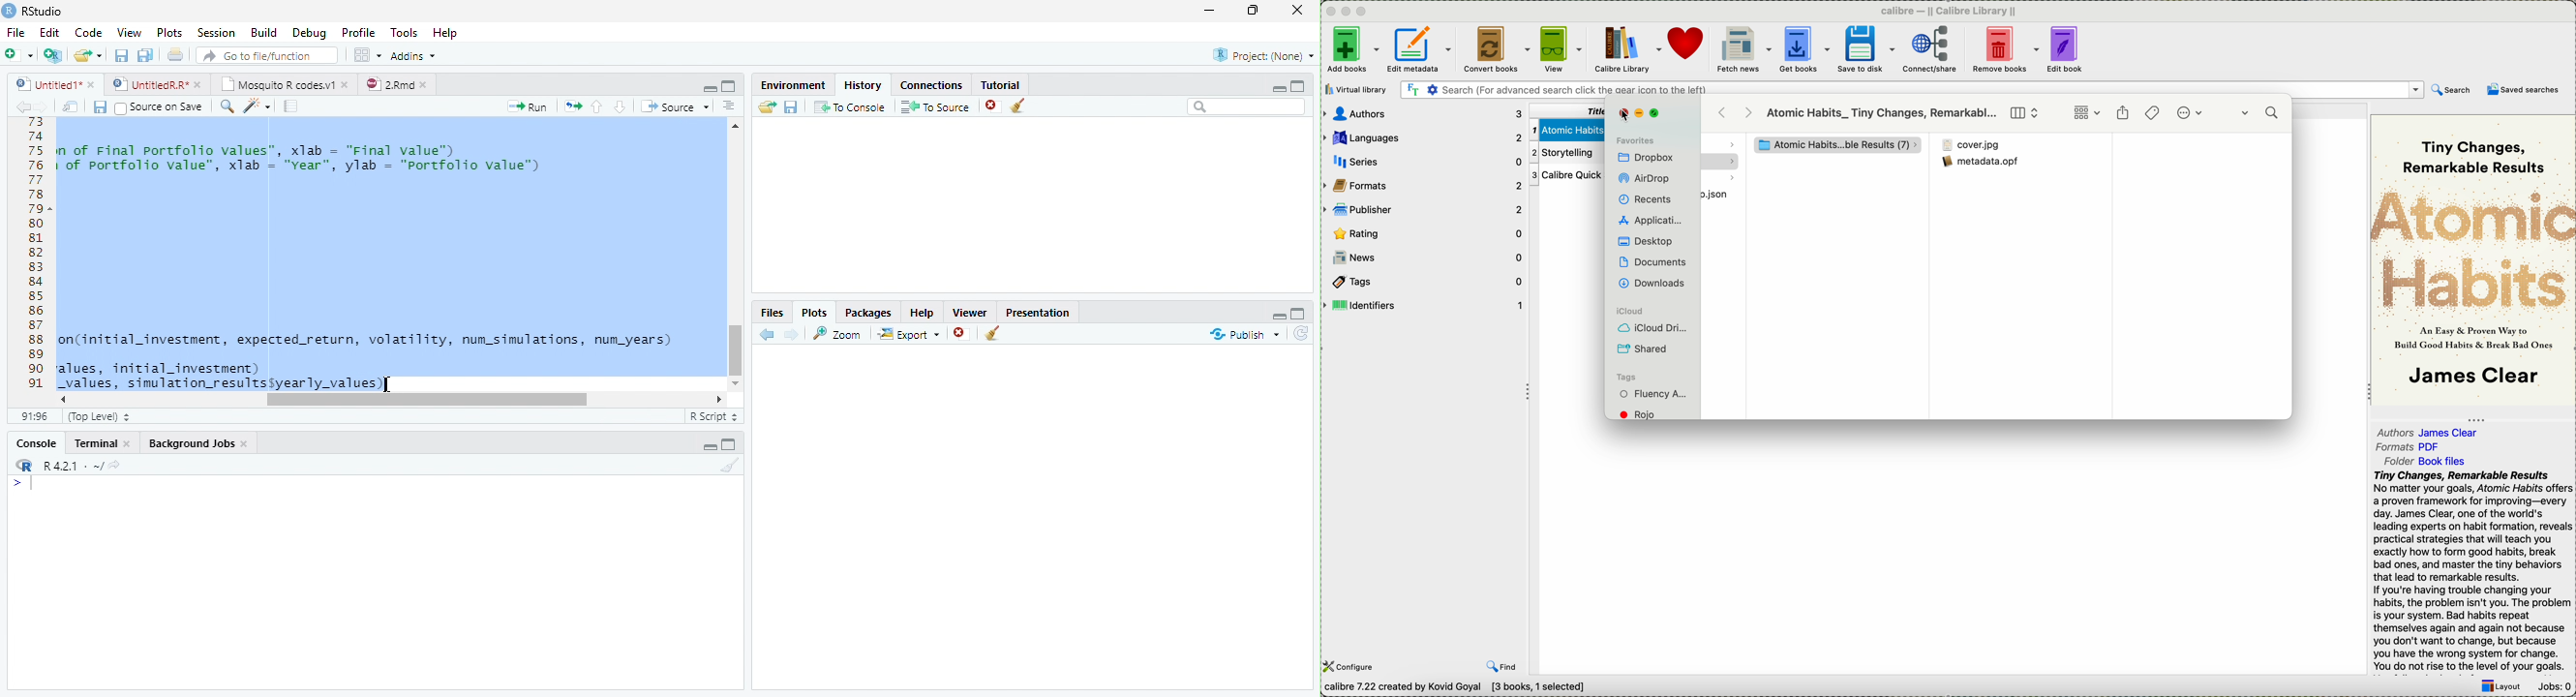 The height and width of the screenshot is (700, 2576). What do you see at coordinates (283, 83) in the screenshot?
I see `Mosquito R codes.v1` at bounding box center [283, 83].